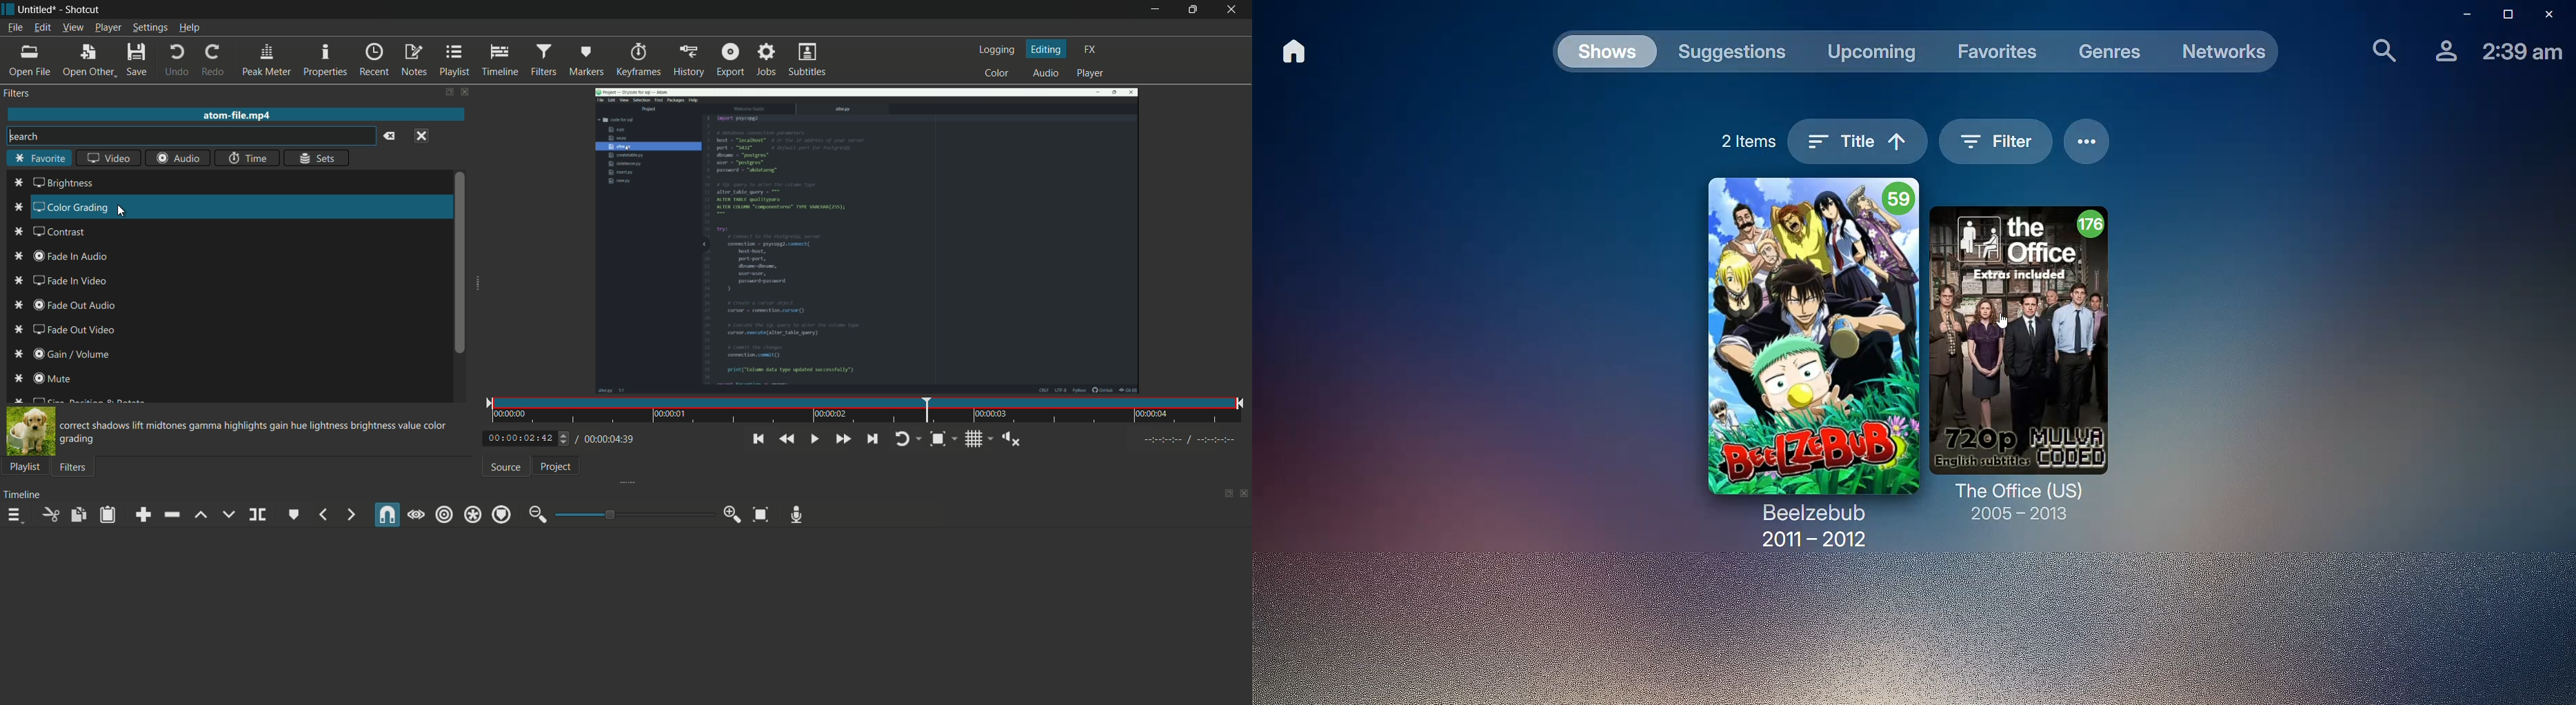 This screenshot has height=728, width=2576. I want to click on close app, so click(1233, 10).